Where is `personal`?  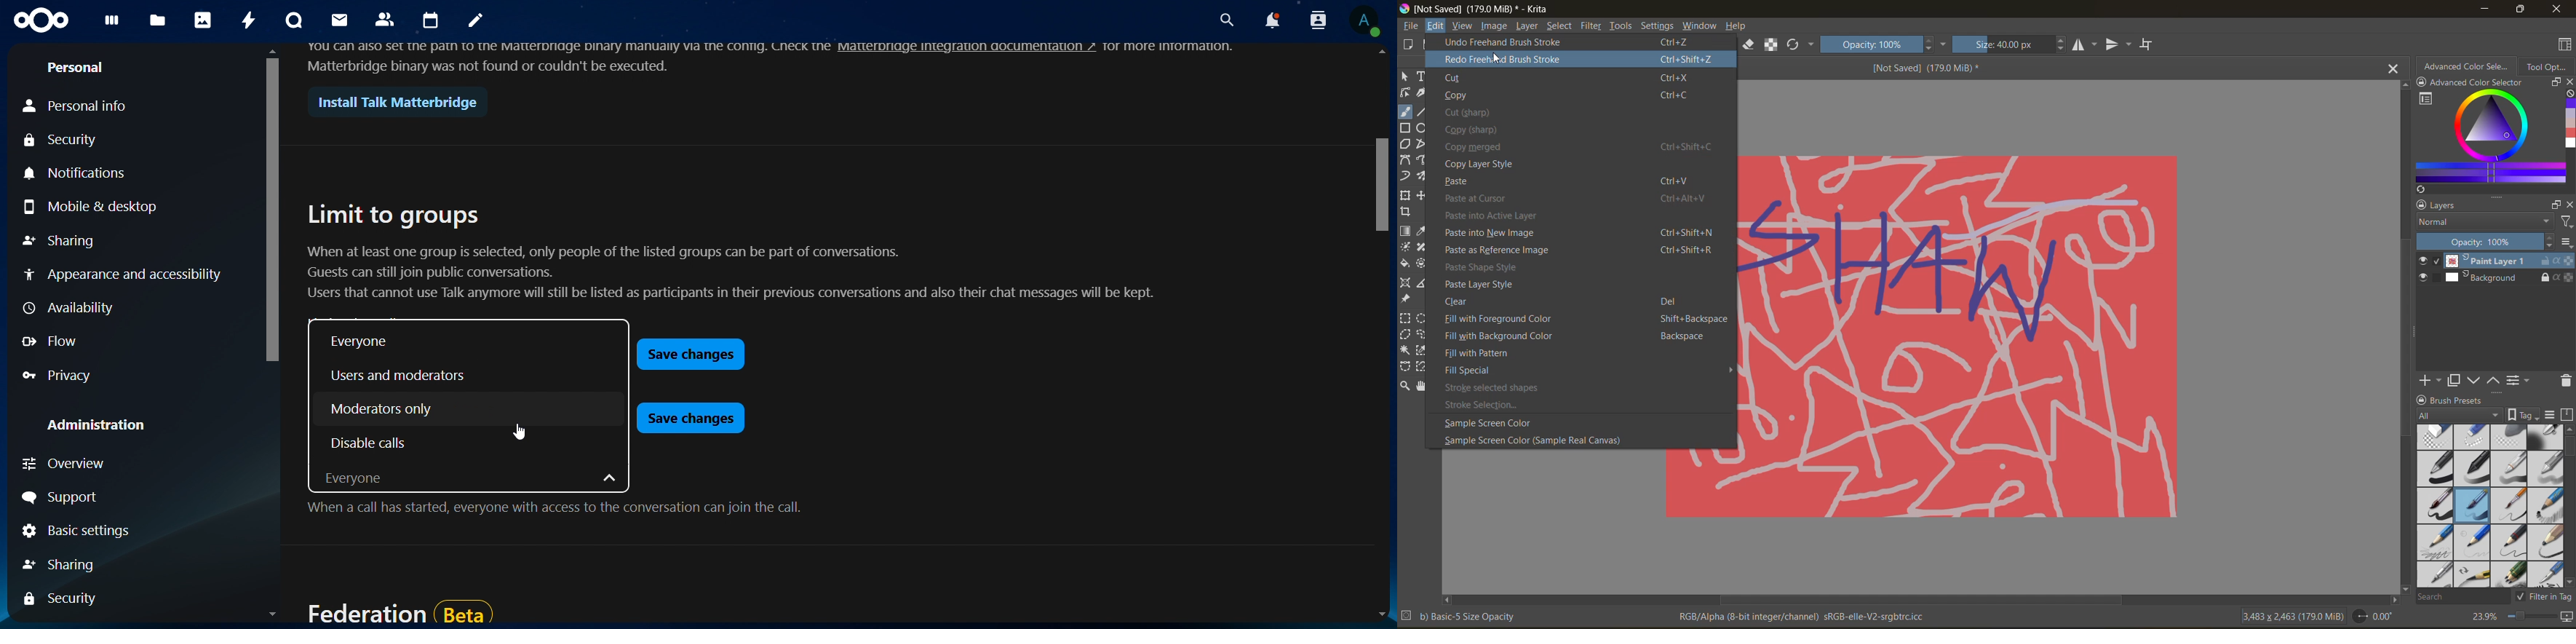
personal is located at coordinates (78, 67).